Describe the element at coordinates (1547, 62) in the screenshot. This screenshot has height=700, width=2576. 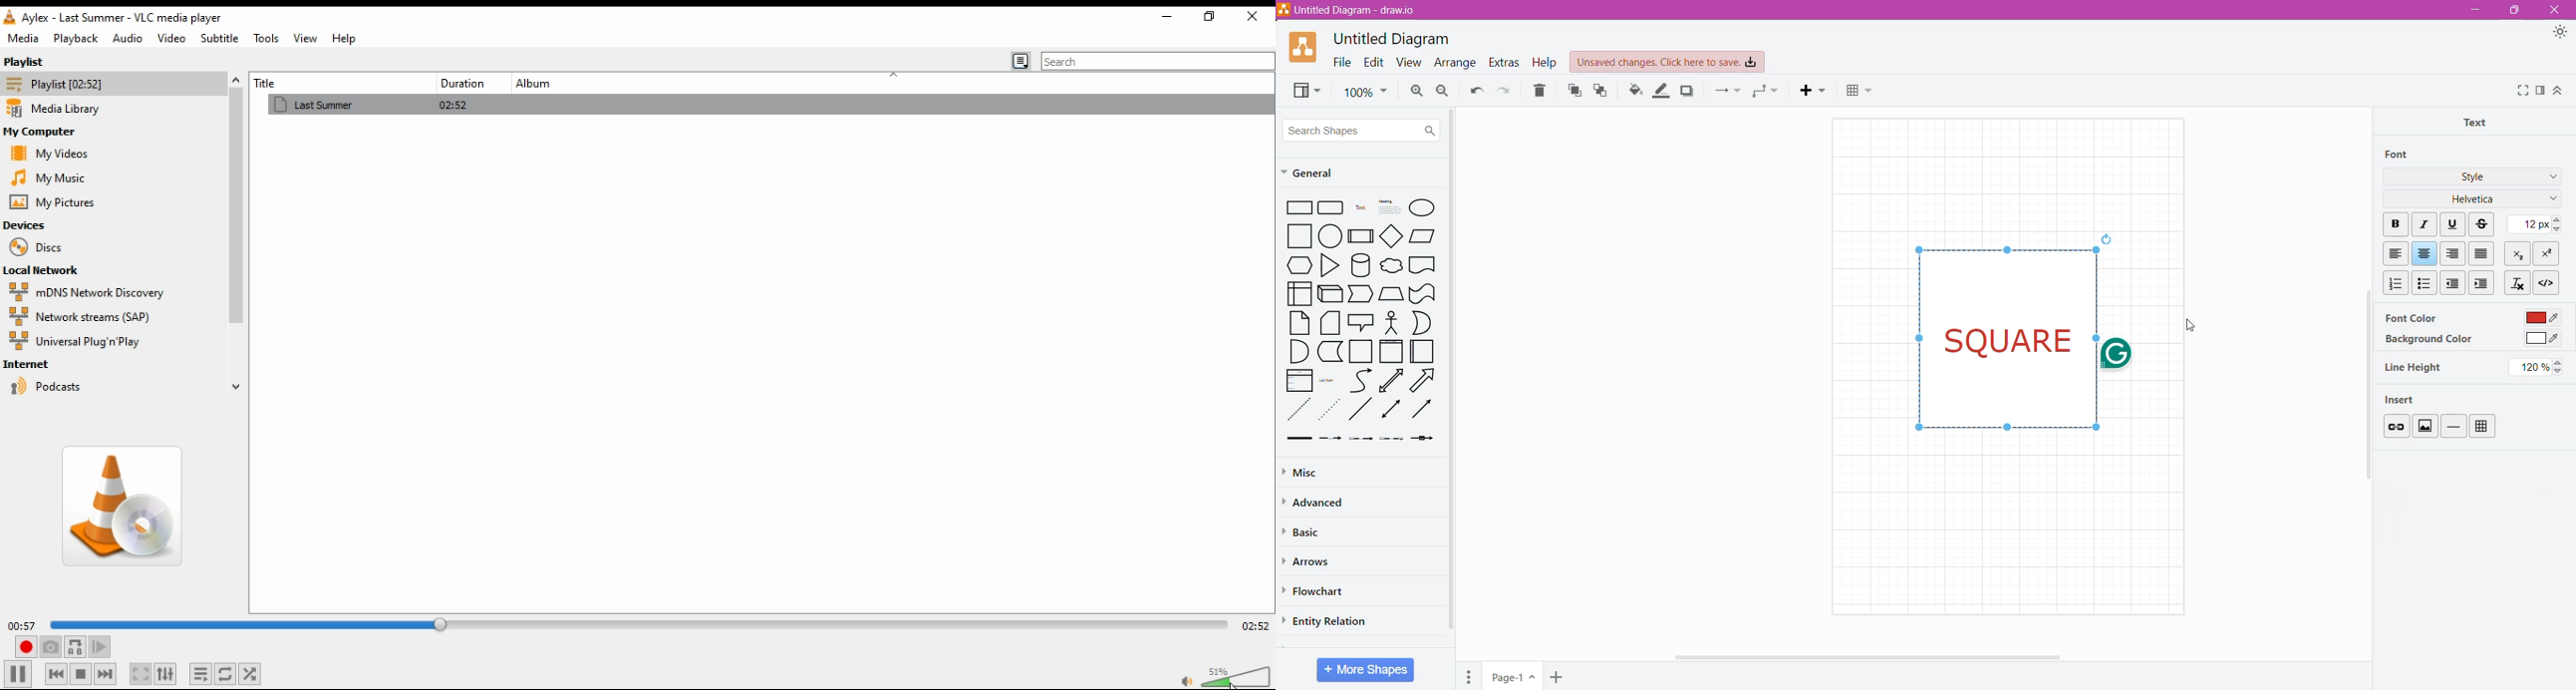
I see `Help` at that location.